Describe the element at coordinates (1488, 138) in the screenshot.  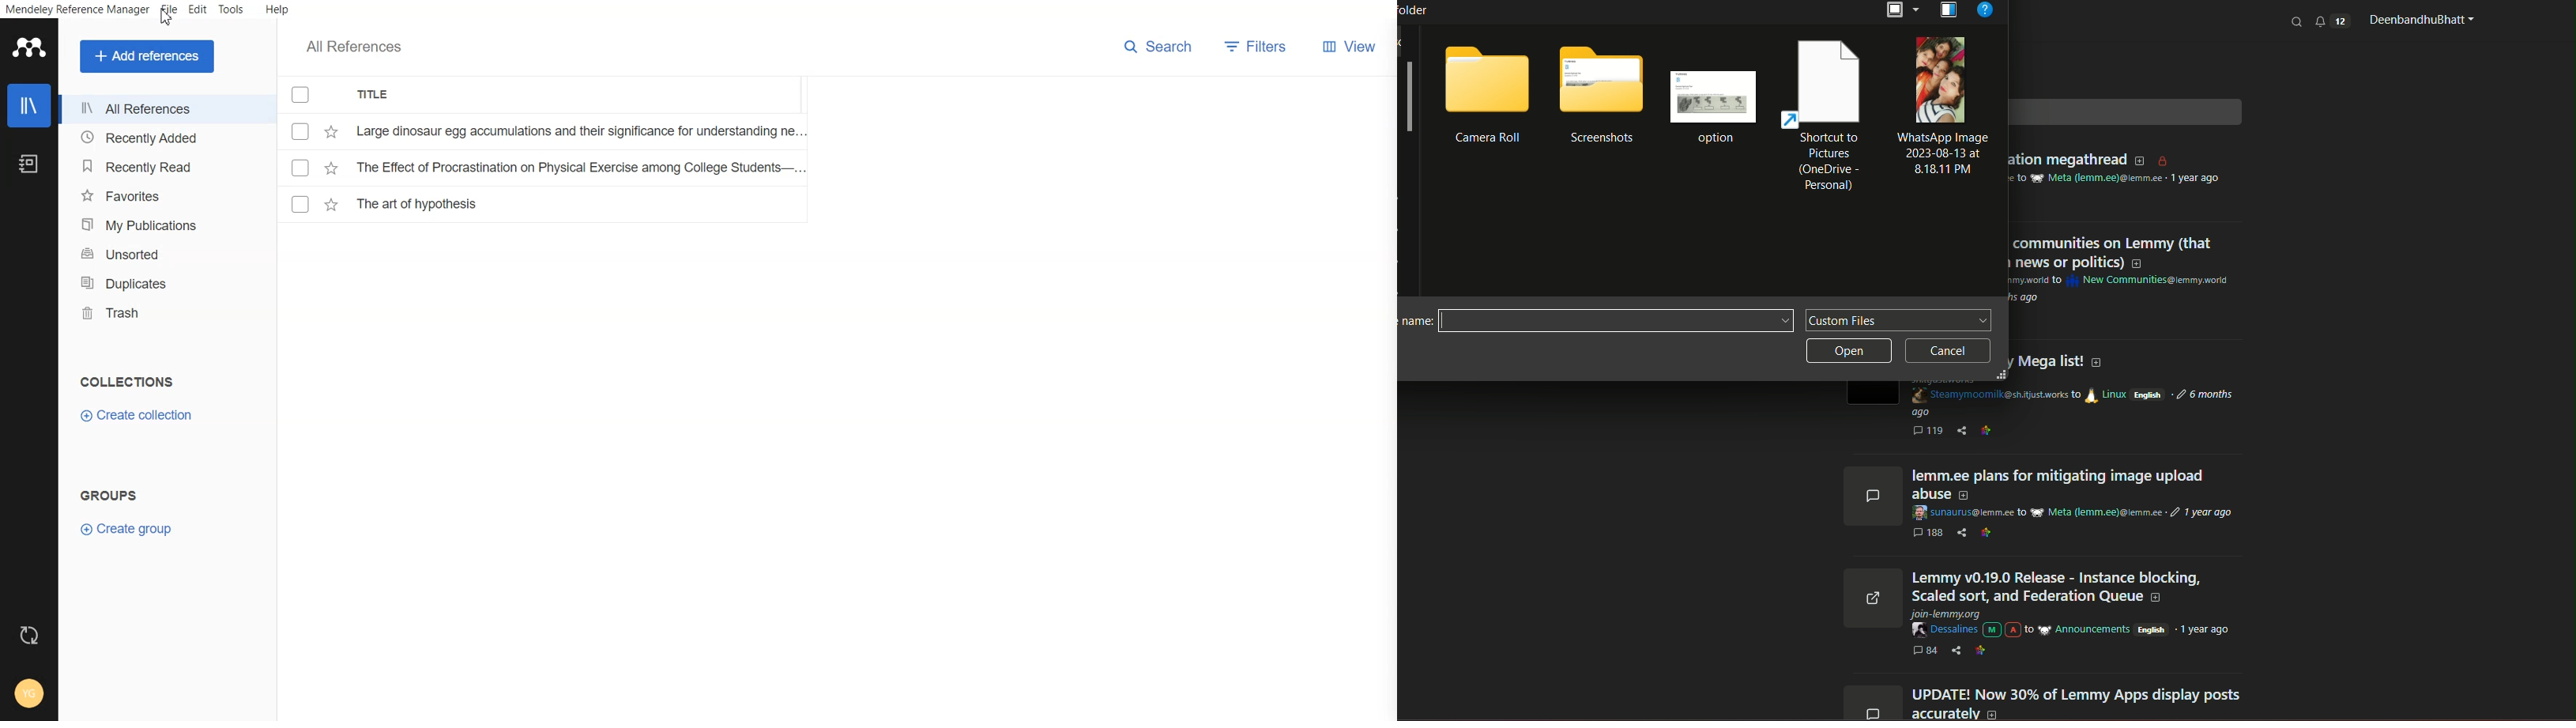
I see `Camera Roll` at that location.